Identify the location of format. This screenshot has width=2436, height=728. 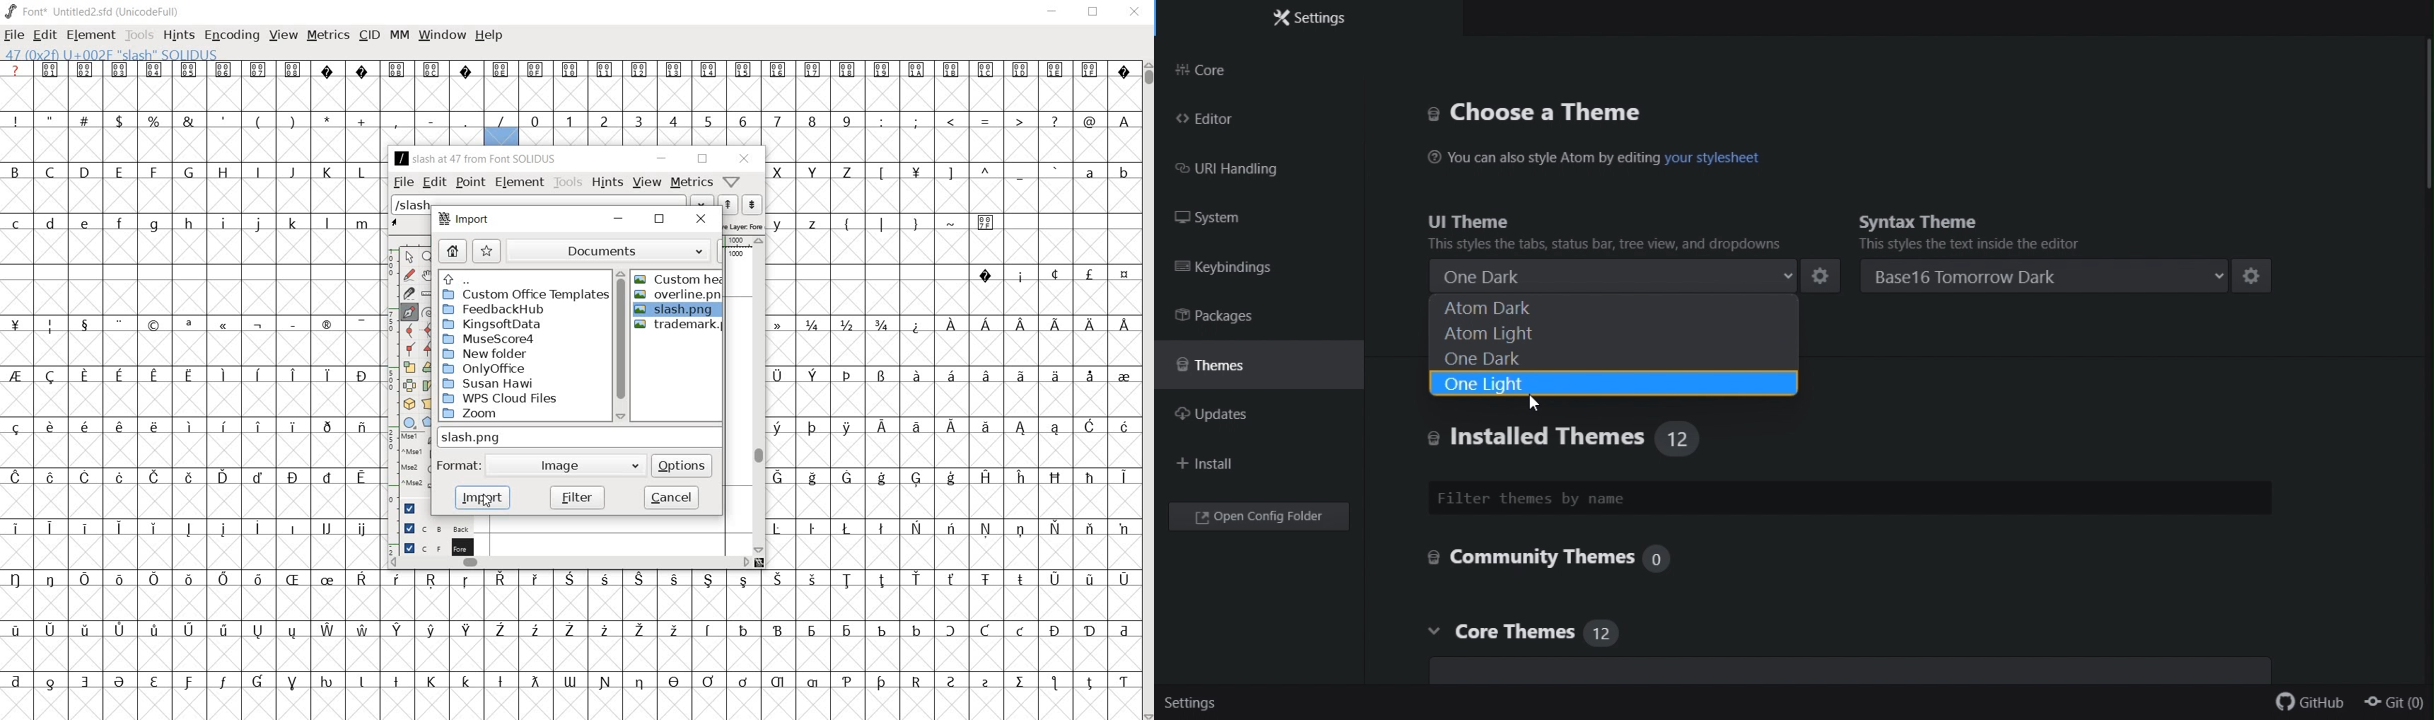
(538, 465).